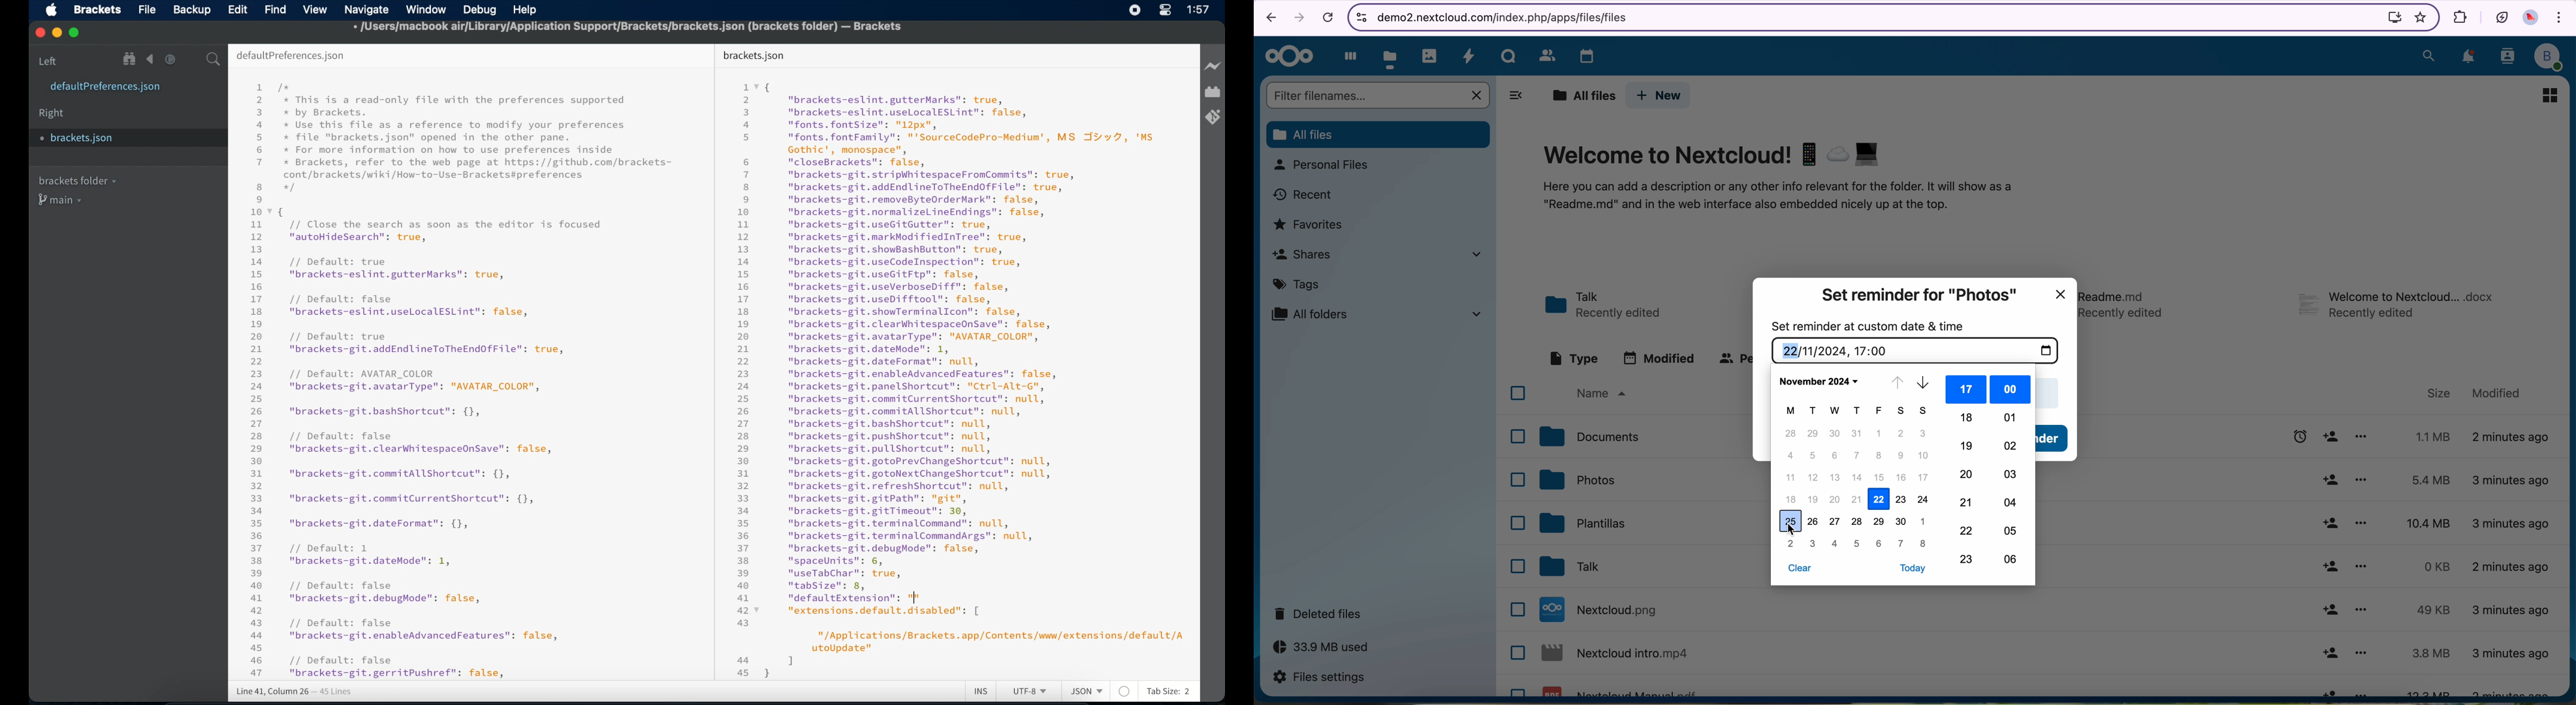 This screenshot has height=728, width=2576. What do you see at coordinates (1922, 500) in the screenshot?
I see `24` at bounding box center [1922, 500].